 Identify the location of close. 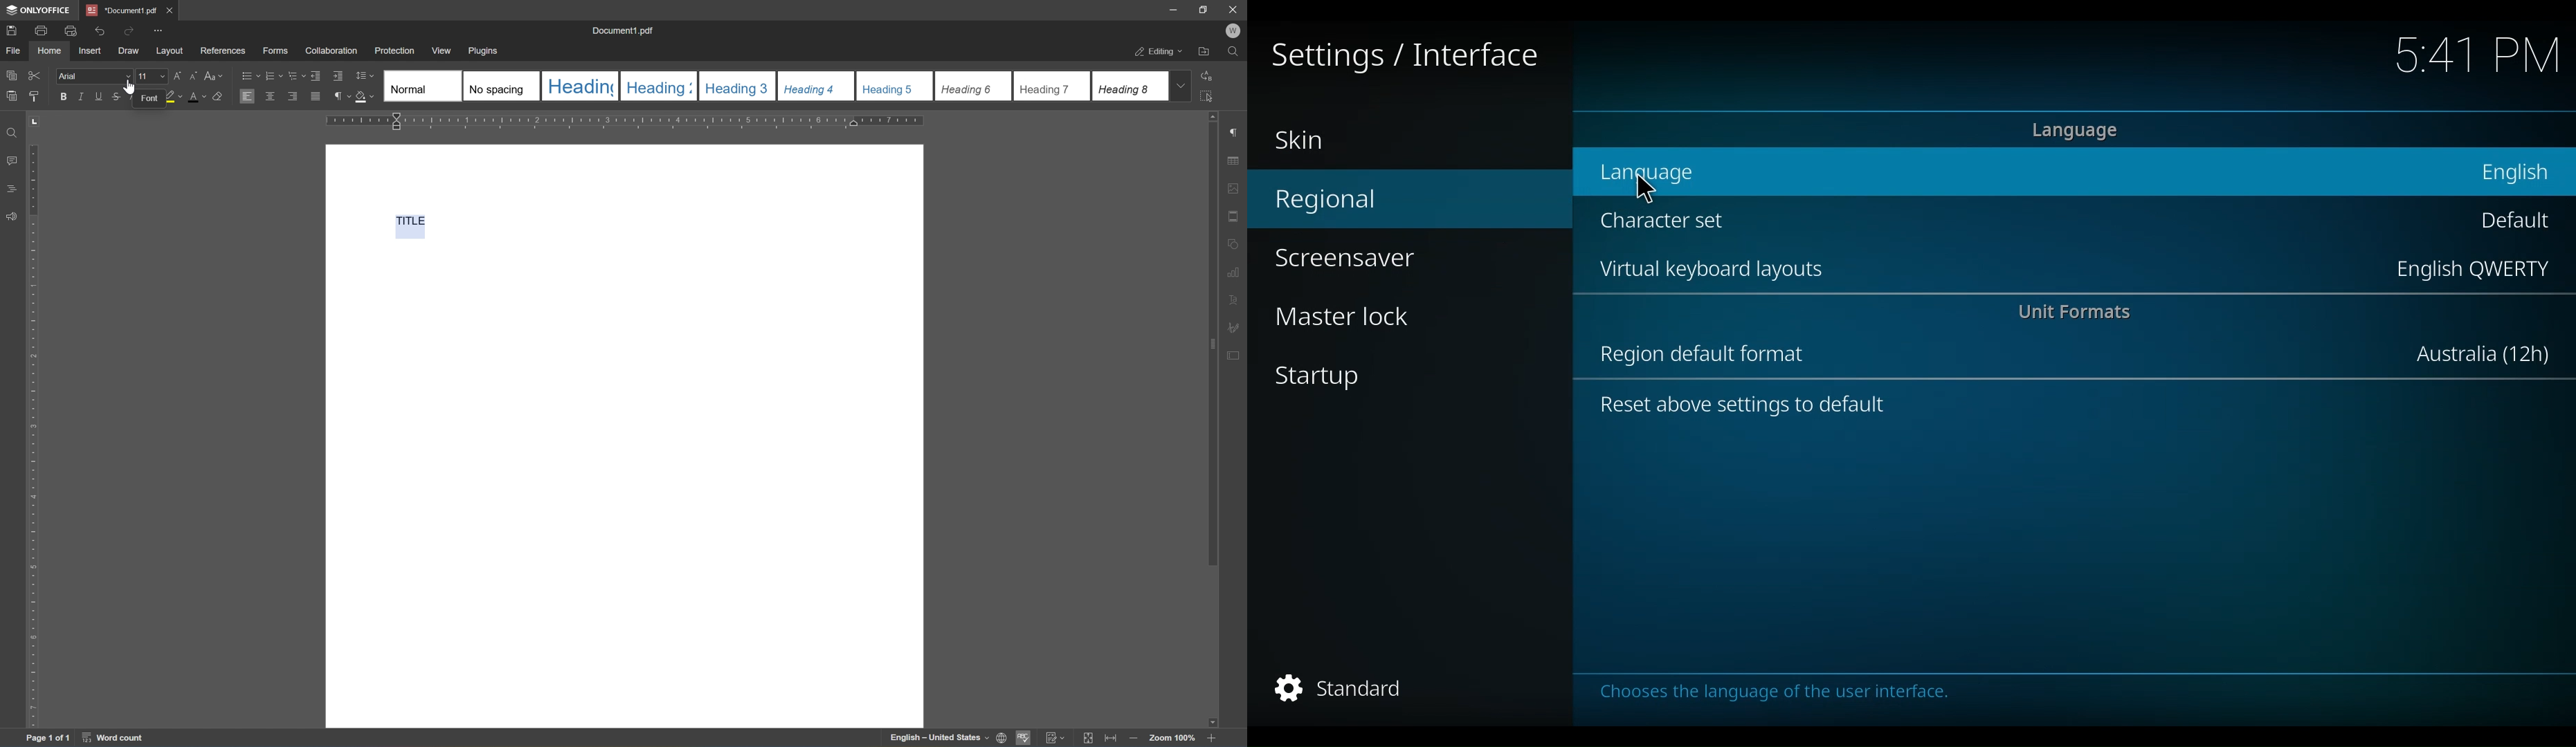
(170, 10).